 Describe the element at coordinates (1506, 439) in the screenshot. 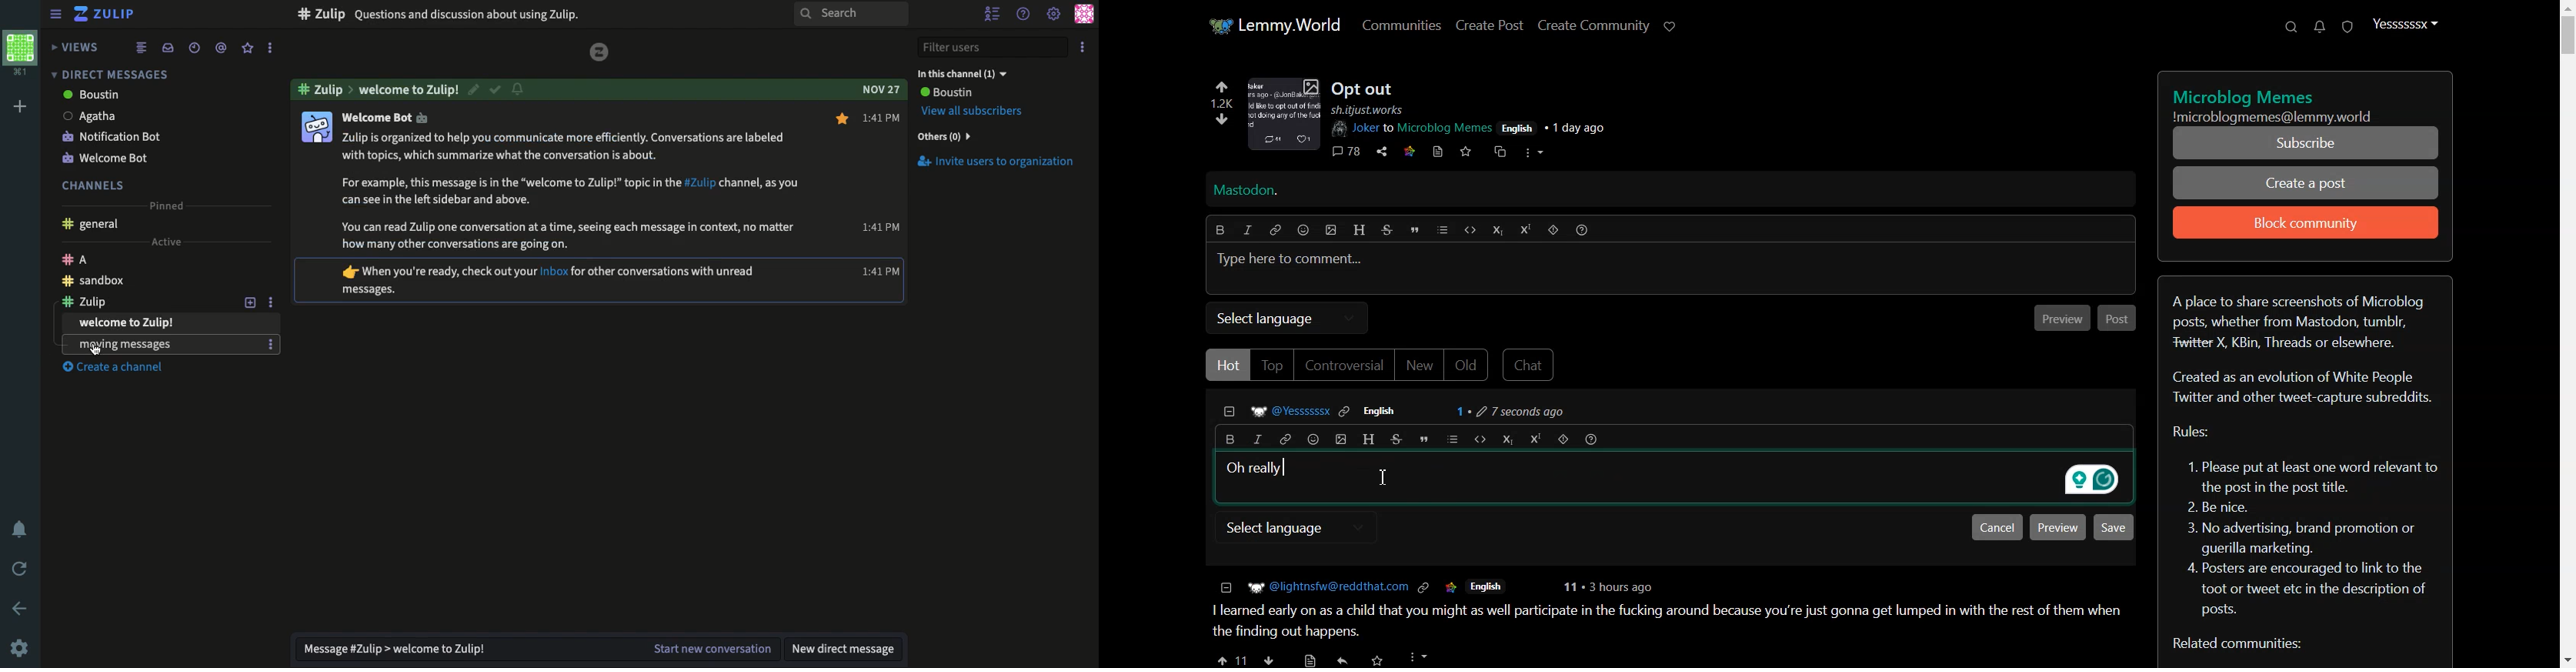

I see `Subscript` at that location.